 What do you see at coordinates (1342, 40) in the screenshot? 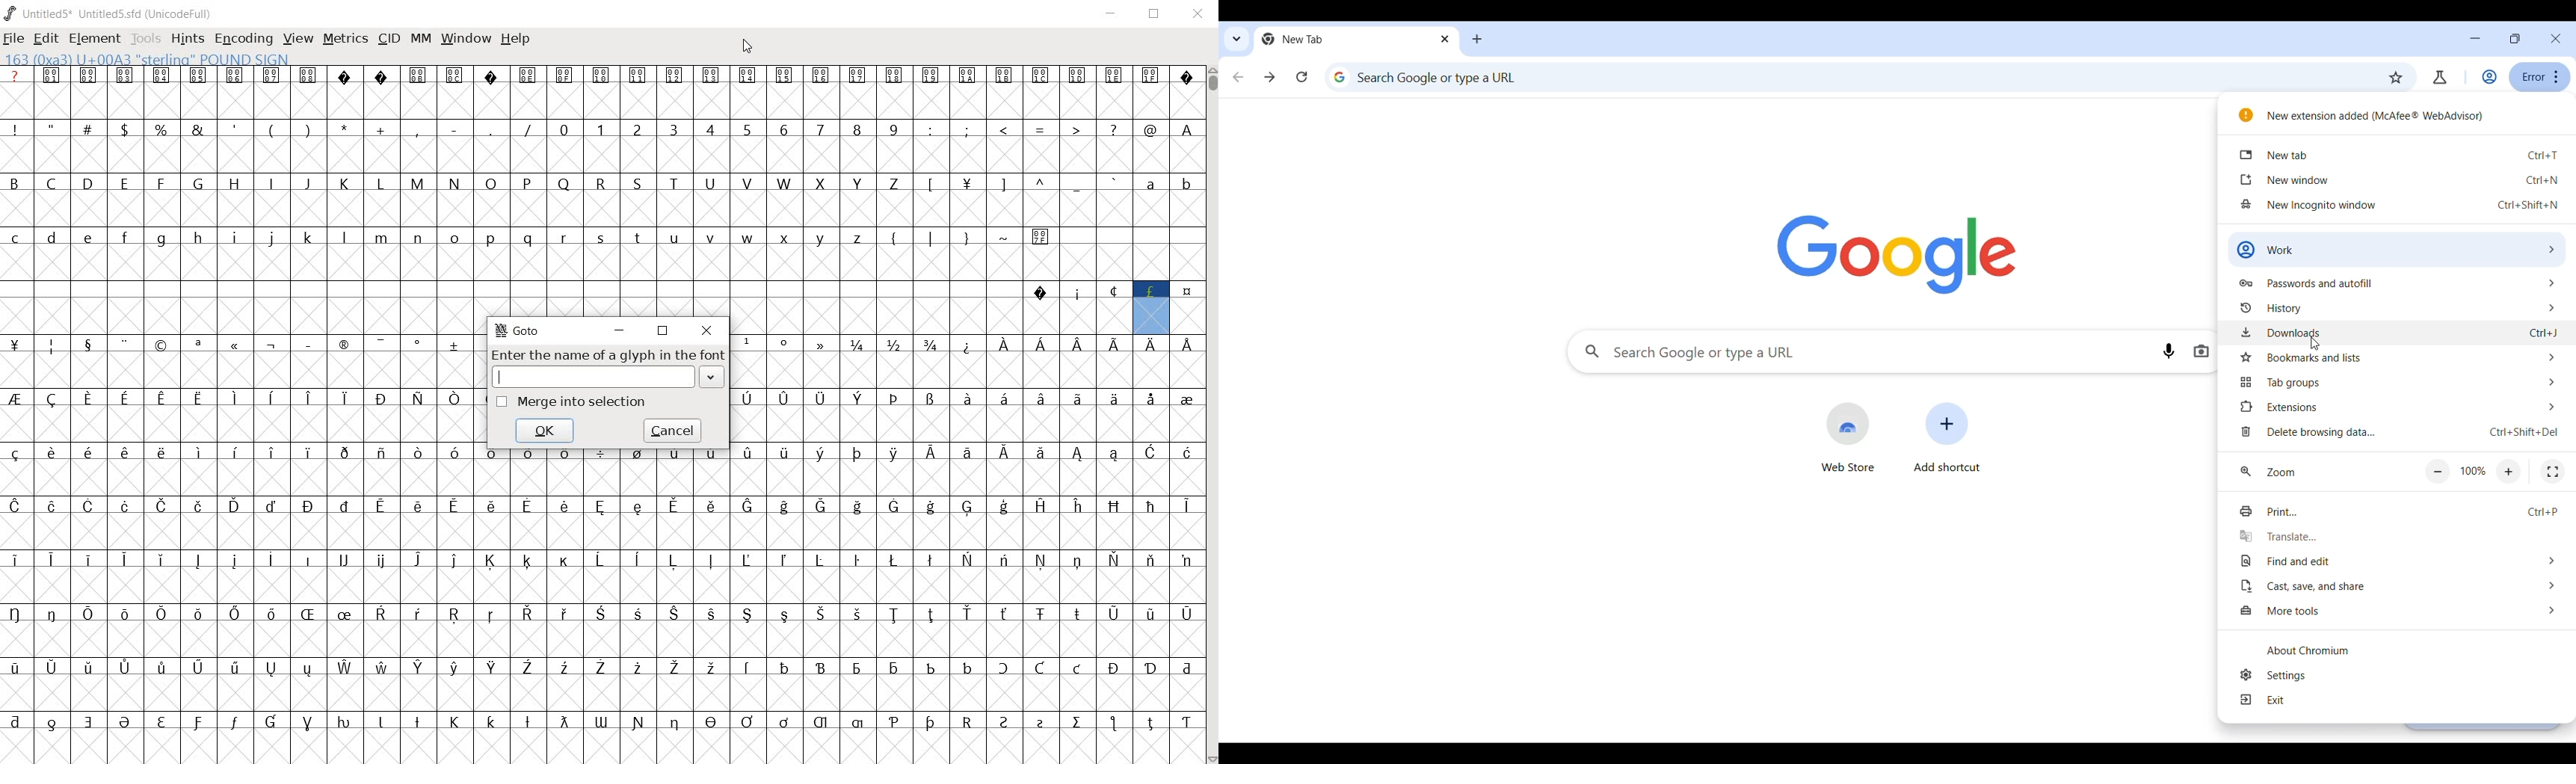
I see `new tab ` at bounding box center [1342, 40].